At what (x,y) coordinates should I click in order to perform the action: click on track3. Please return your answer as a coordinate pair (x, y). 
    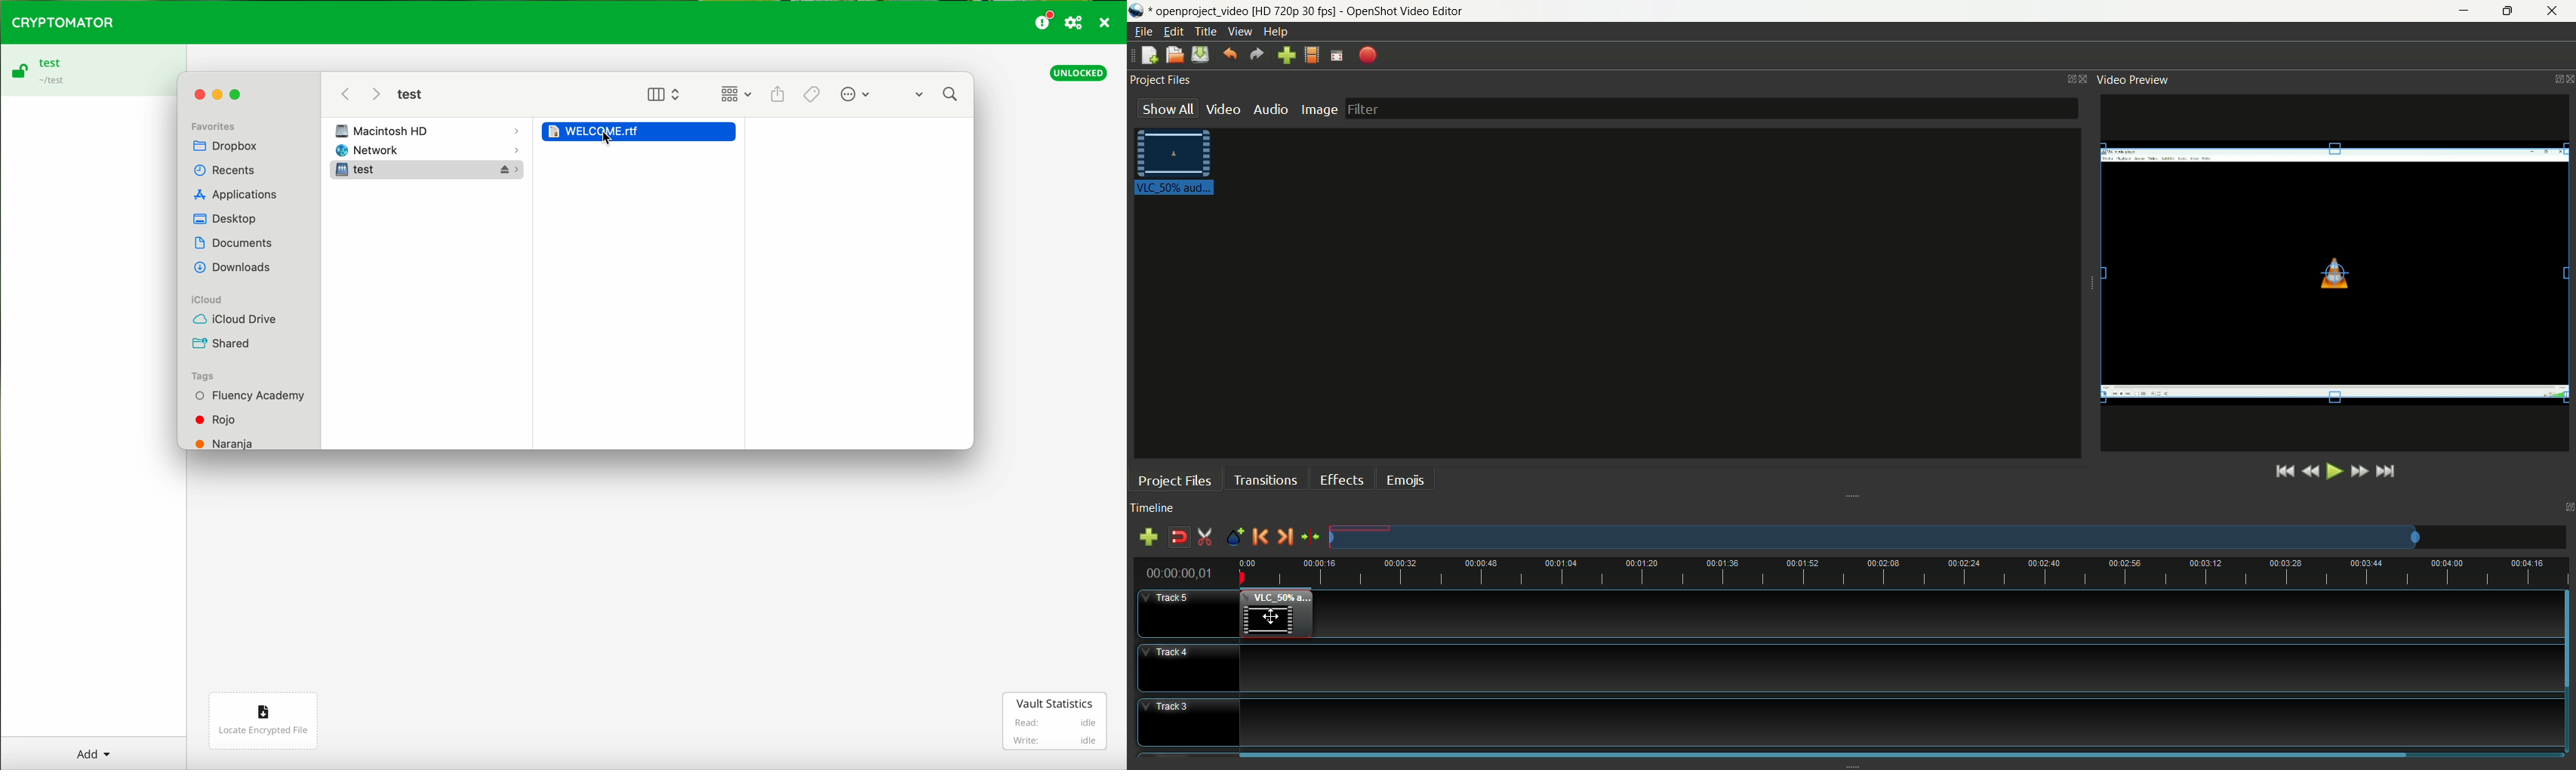
    Looking at the image, I should click on (1188, 723).